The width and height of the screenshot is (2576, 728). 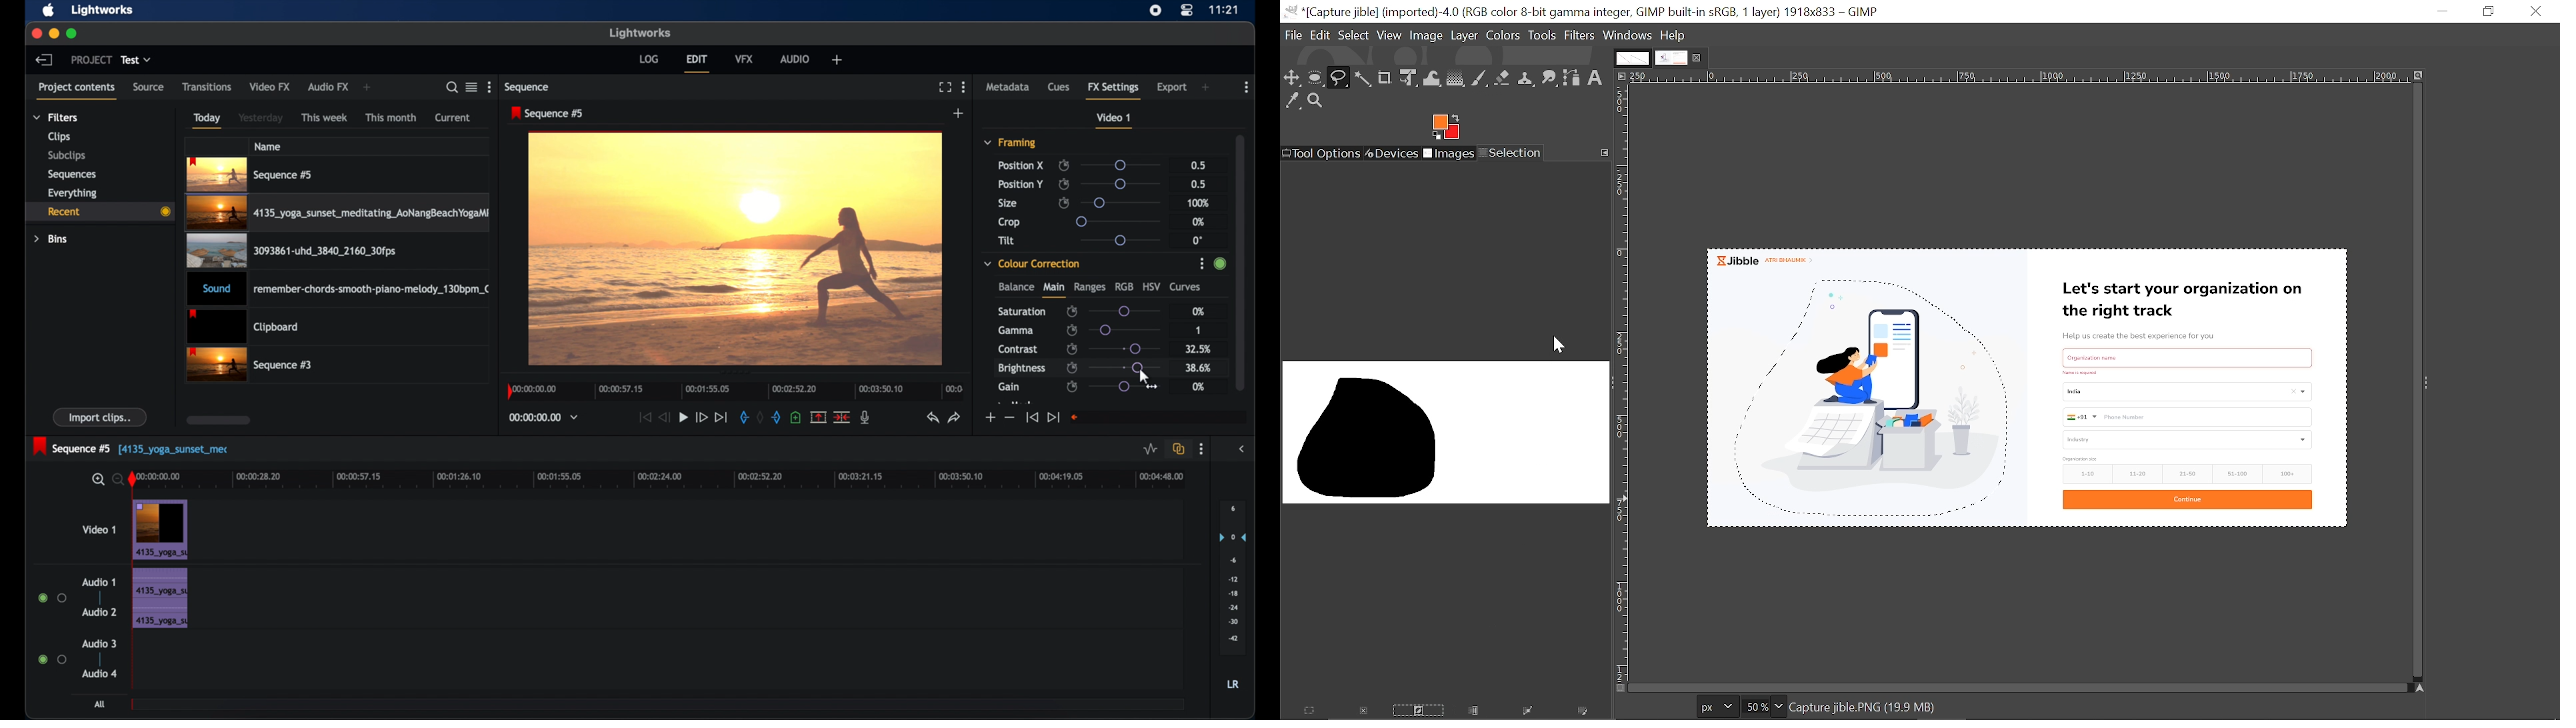 I want to click on enable/disable keyframes, so click(x=1064, y=184).